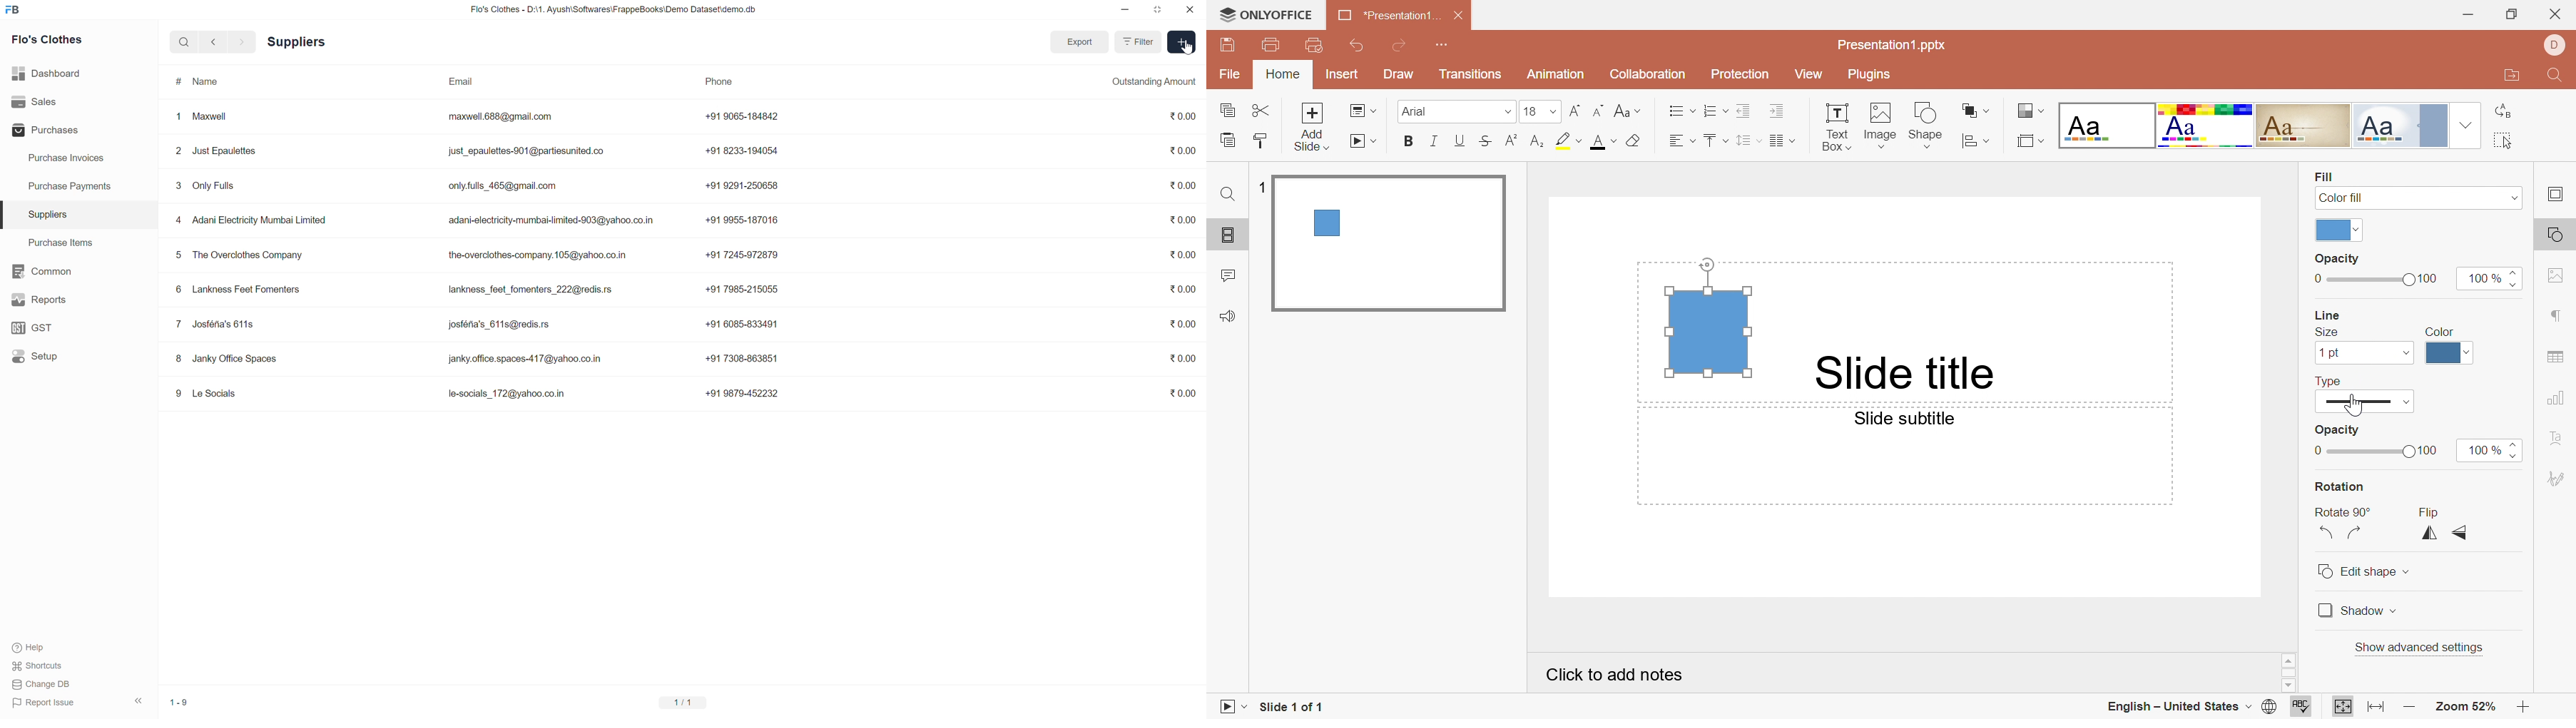  Describe the element at coordinates (1261, 185) in the screenshot. I see `1` at that location.